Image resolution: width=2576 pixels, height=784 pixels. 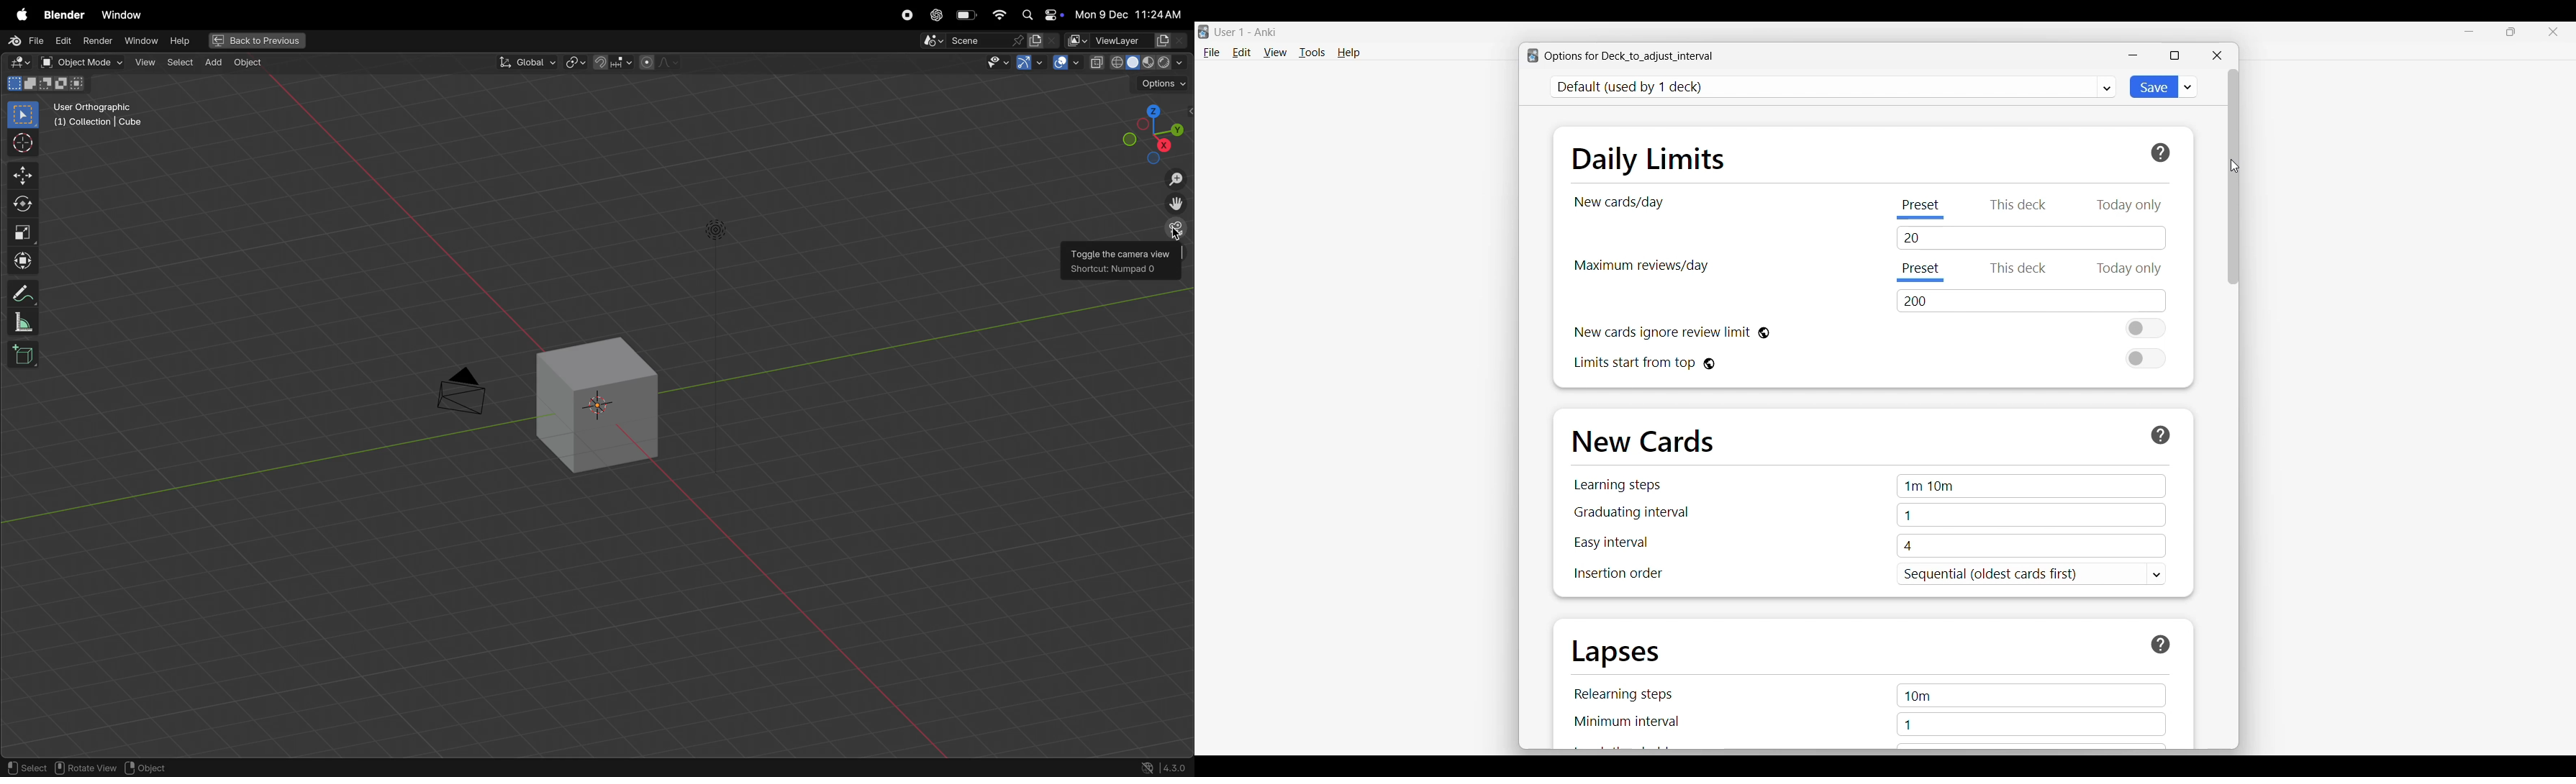 What do you see at coordinates (1923, 206) in the screenshot?
I see `Preset` at bounding box center [1923, 206].